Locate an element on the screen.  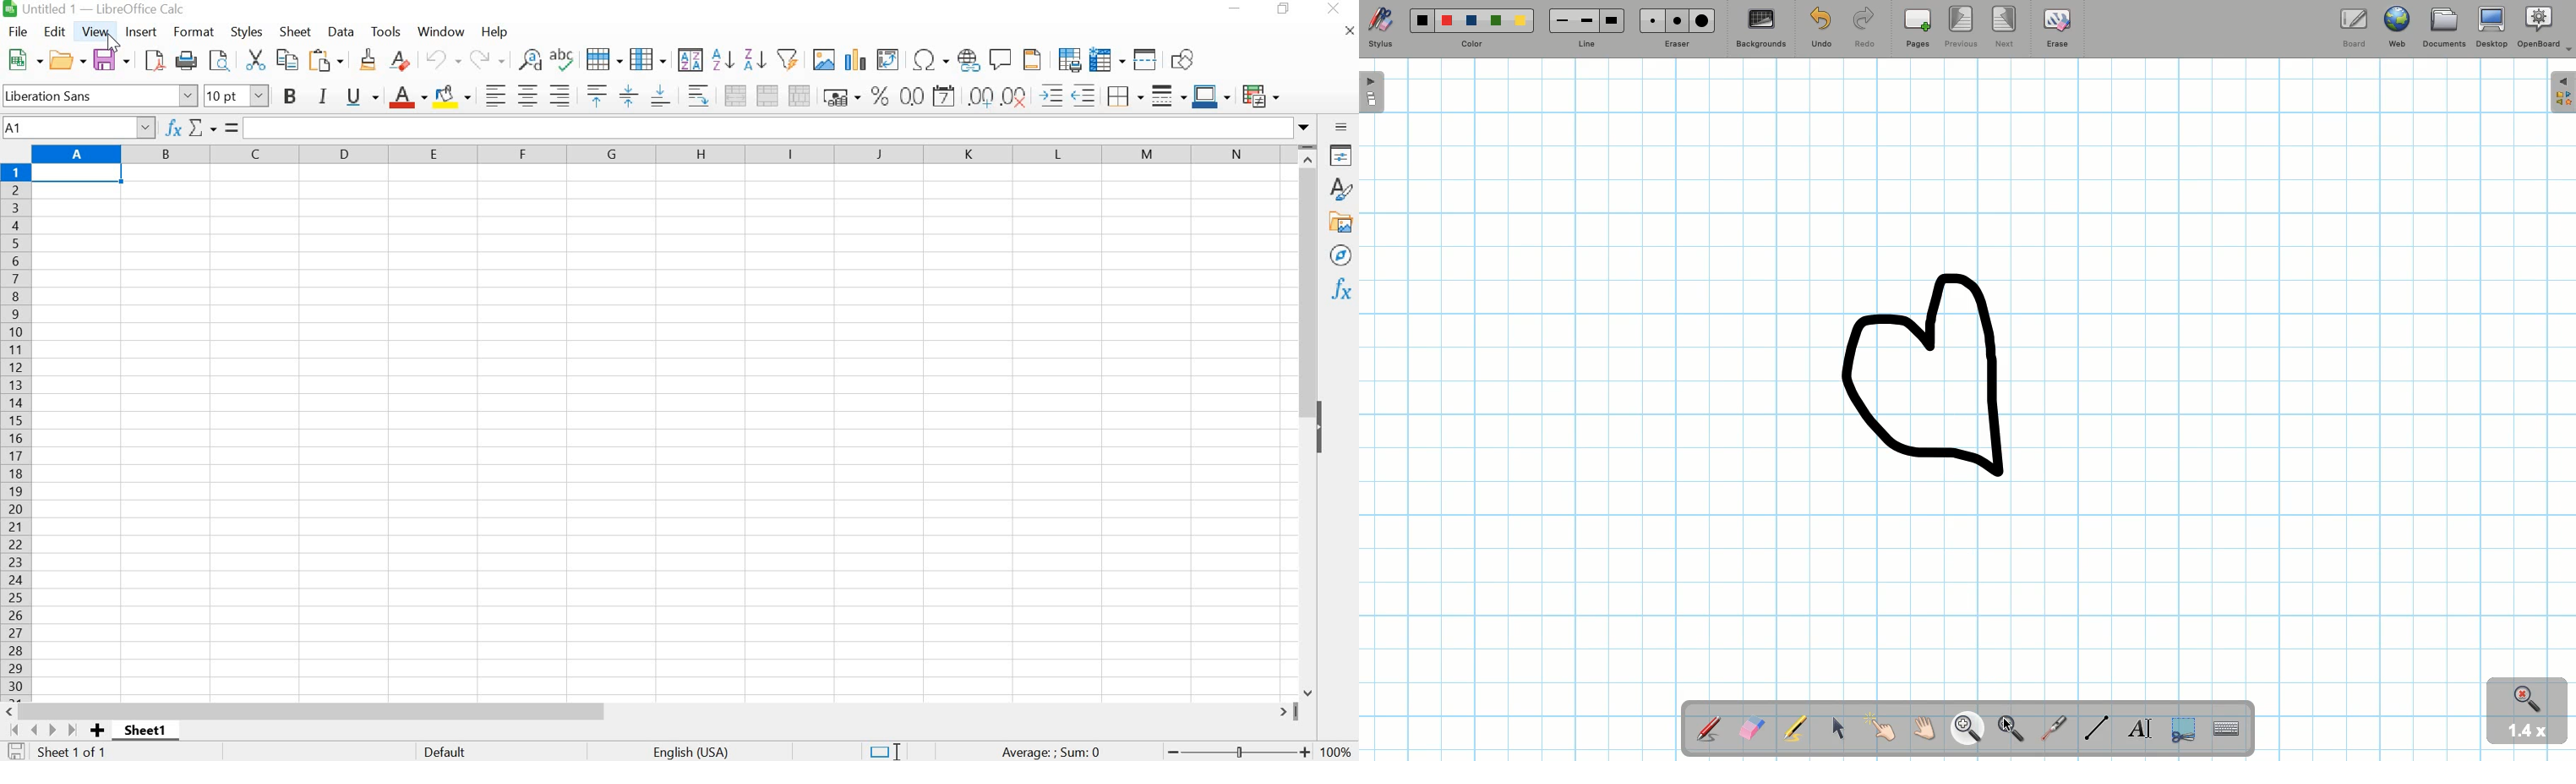
INSERT SPECIAL CHARACTERS is located at coordinates (930, 60).